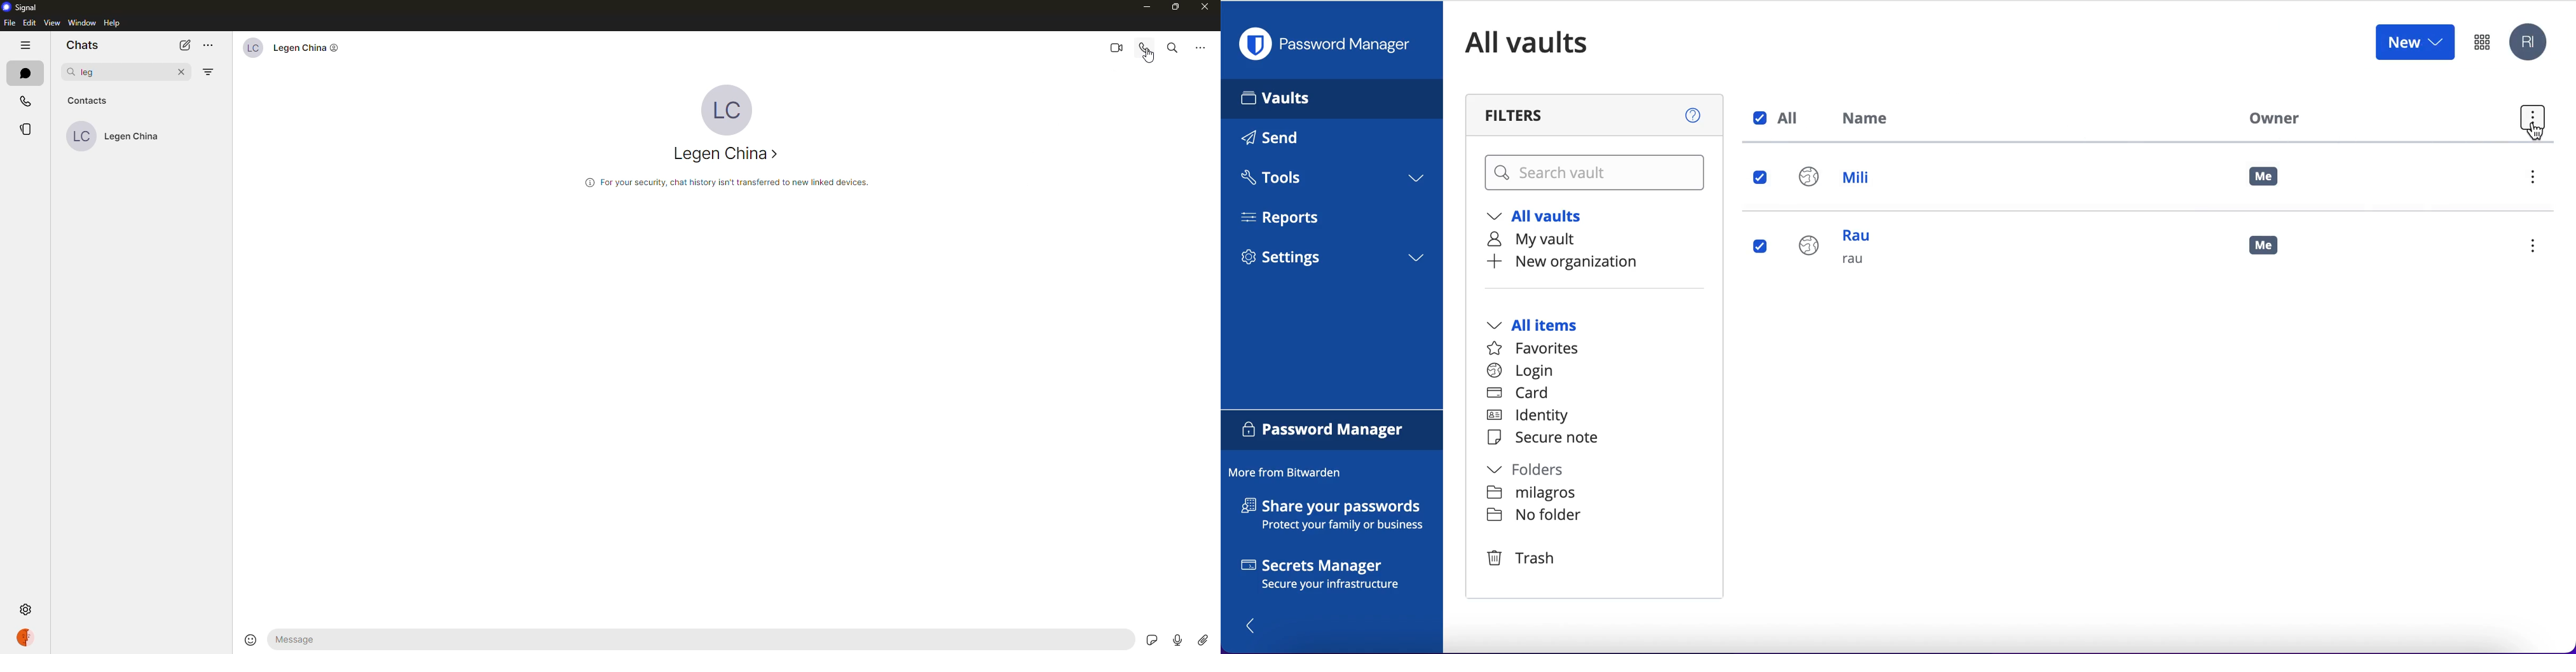 Image resolution: width=2576 pixels, height=672 pixels. I want to click on rau rau, so click(1841, 253).